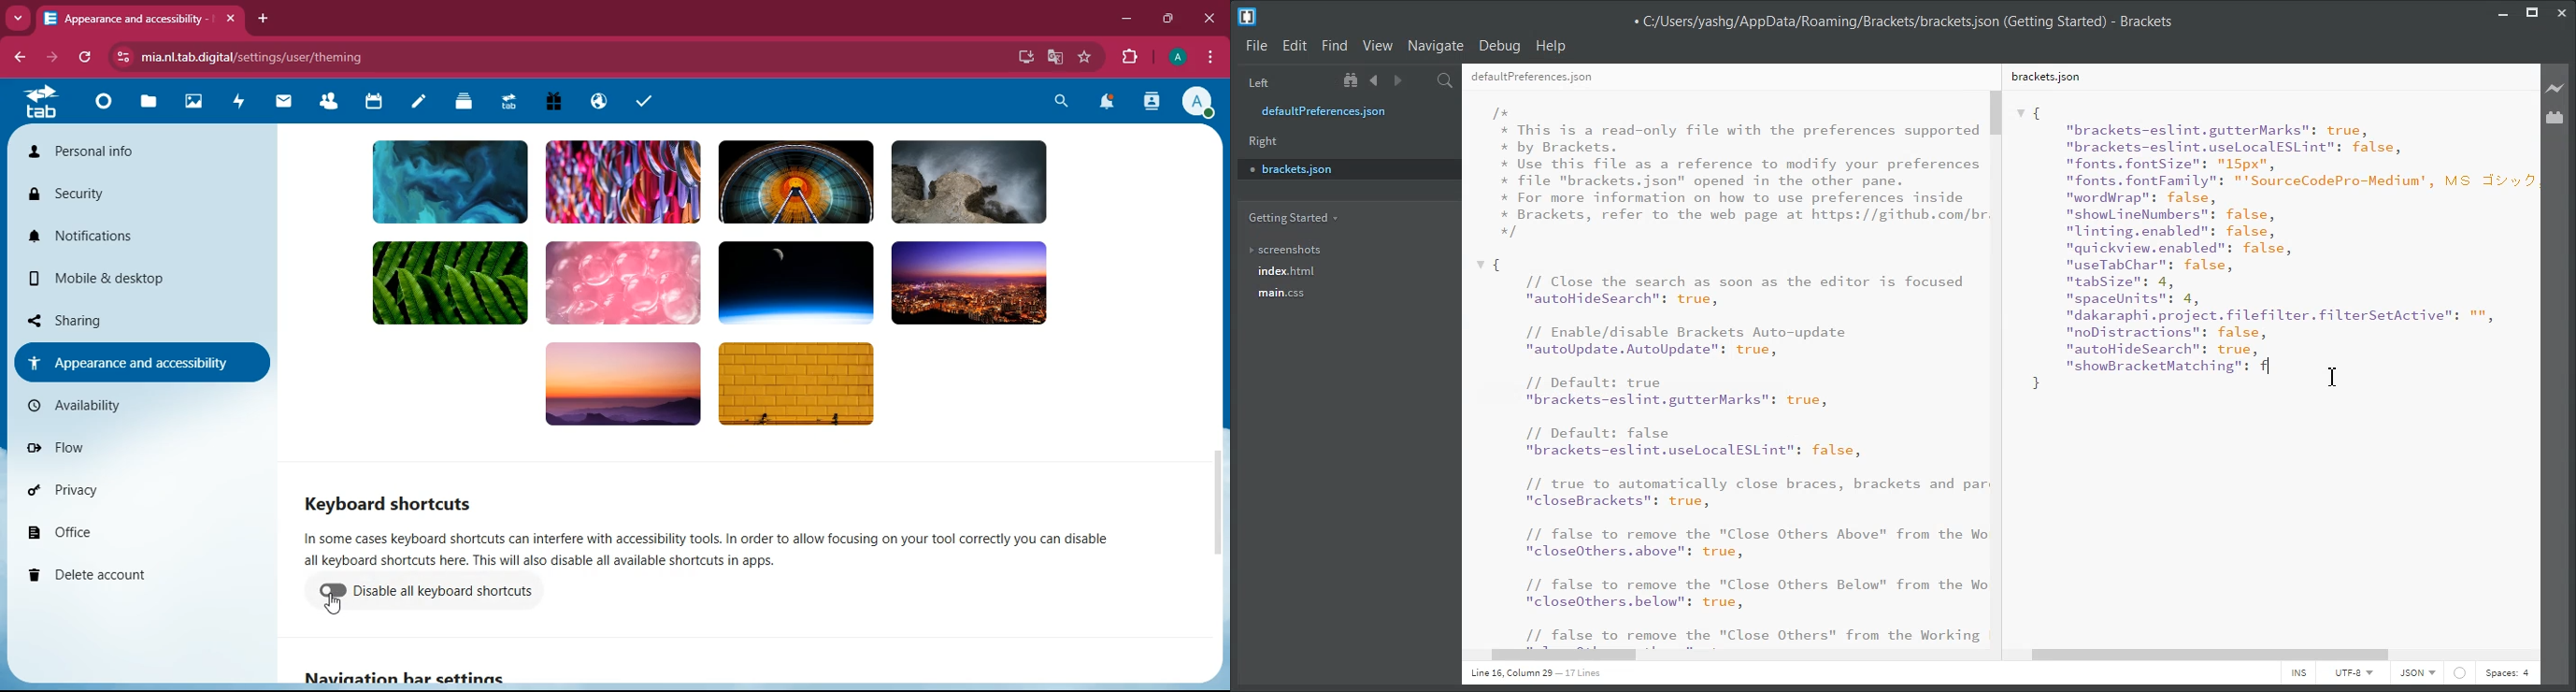 Image resolution: width=2576 pixels, height=700 pixels. I want to click on disable, so click(453, 593).